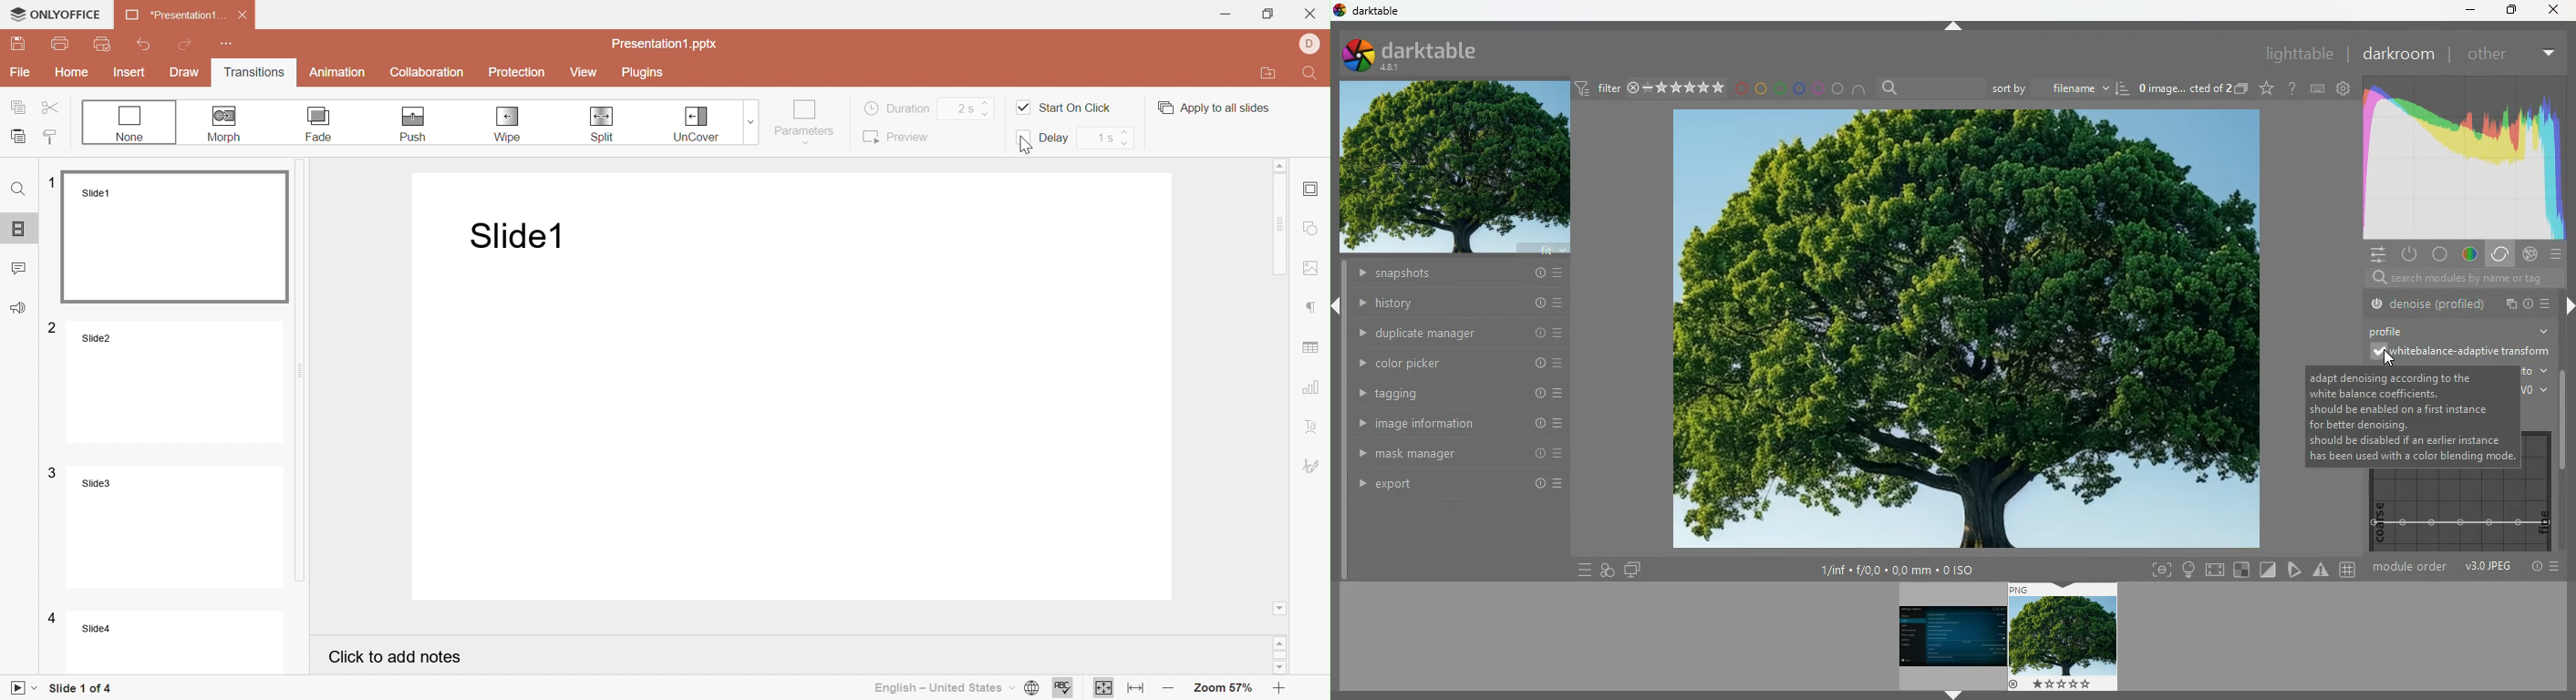  Describe the element at coordinates (51, 138) in the screenshot. I see `Copy style` at that location.